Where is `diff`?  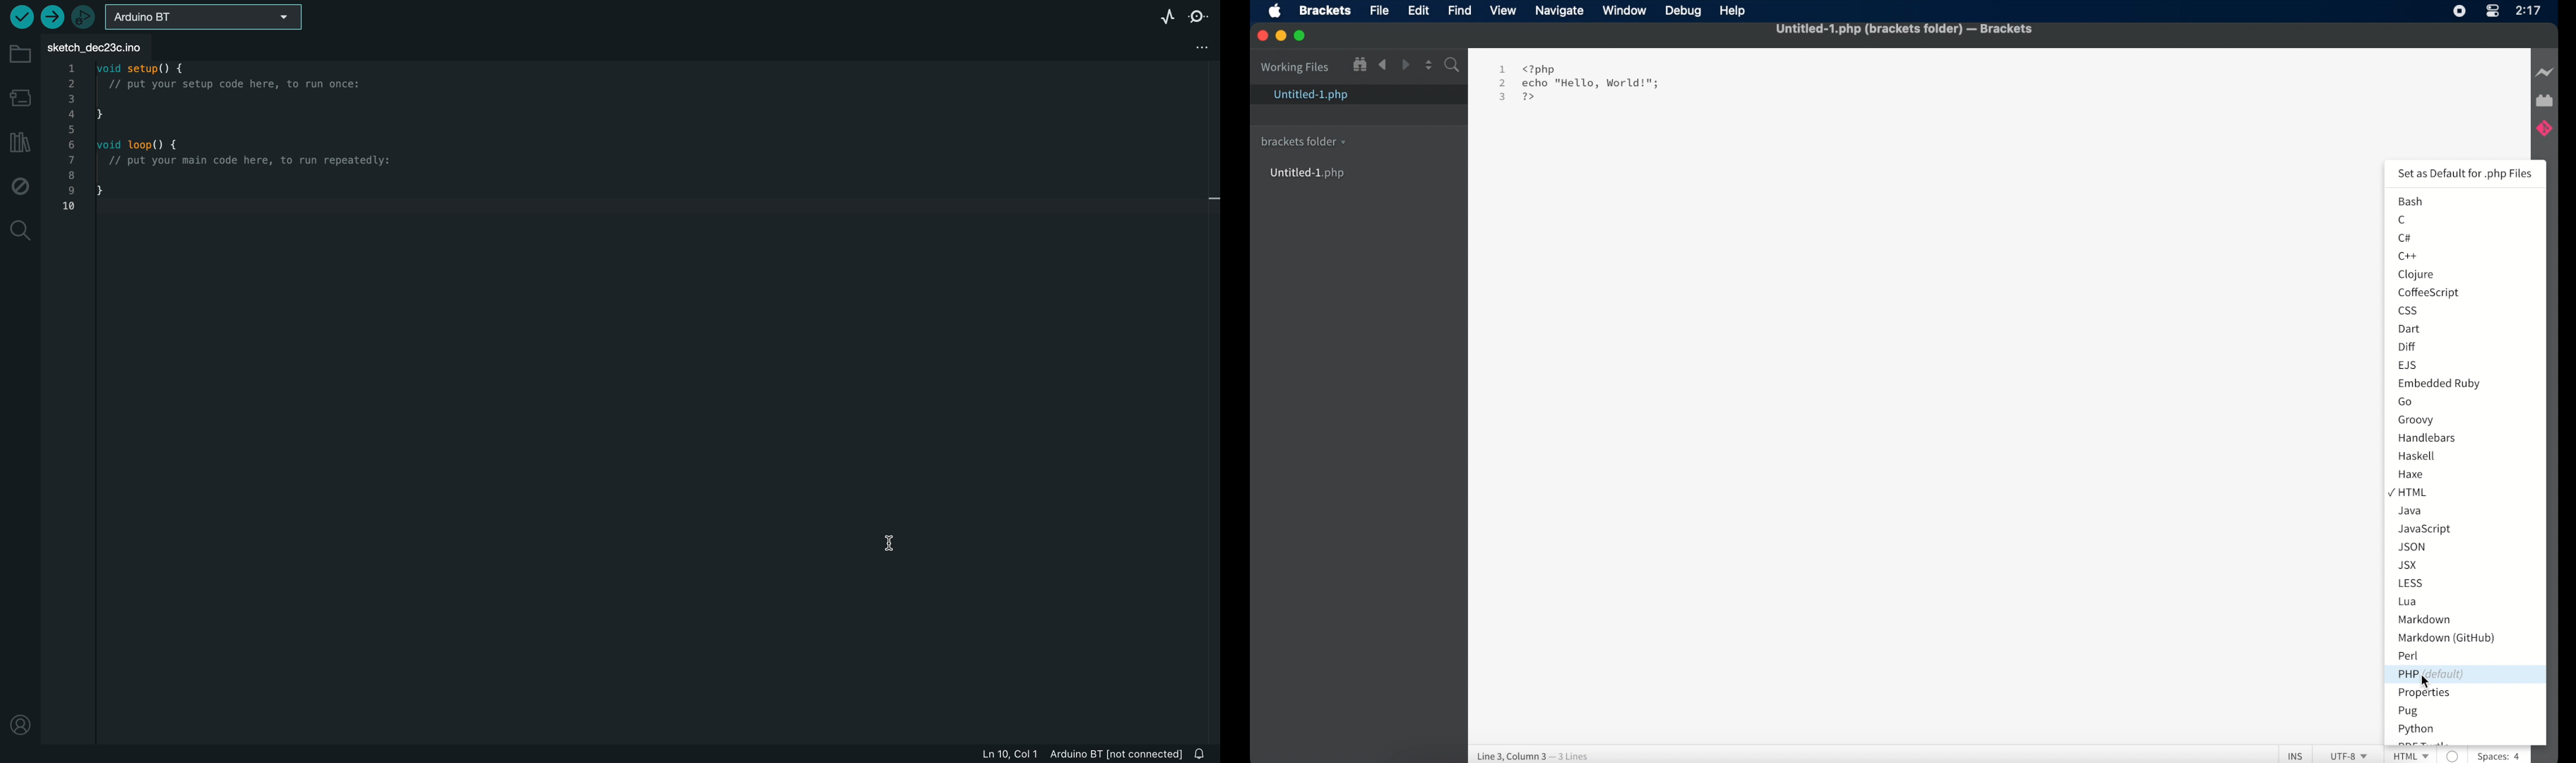 diff is located at coordinates (2409, 348).